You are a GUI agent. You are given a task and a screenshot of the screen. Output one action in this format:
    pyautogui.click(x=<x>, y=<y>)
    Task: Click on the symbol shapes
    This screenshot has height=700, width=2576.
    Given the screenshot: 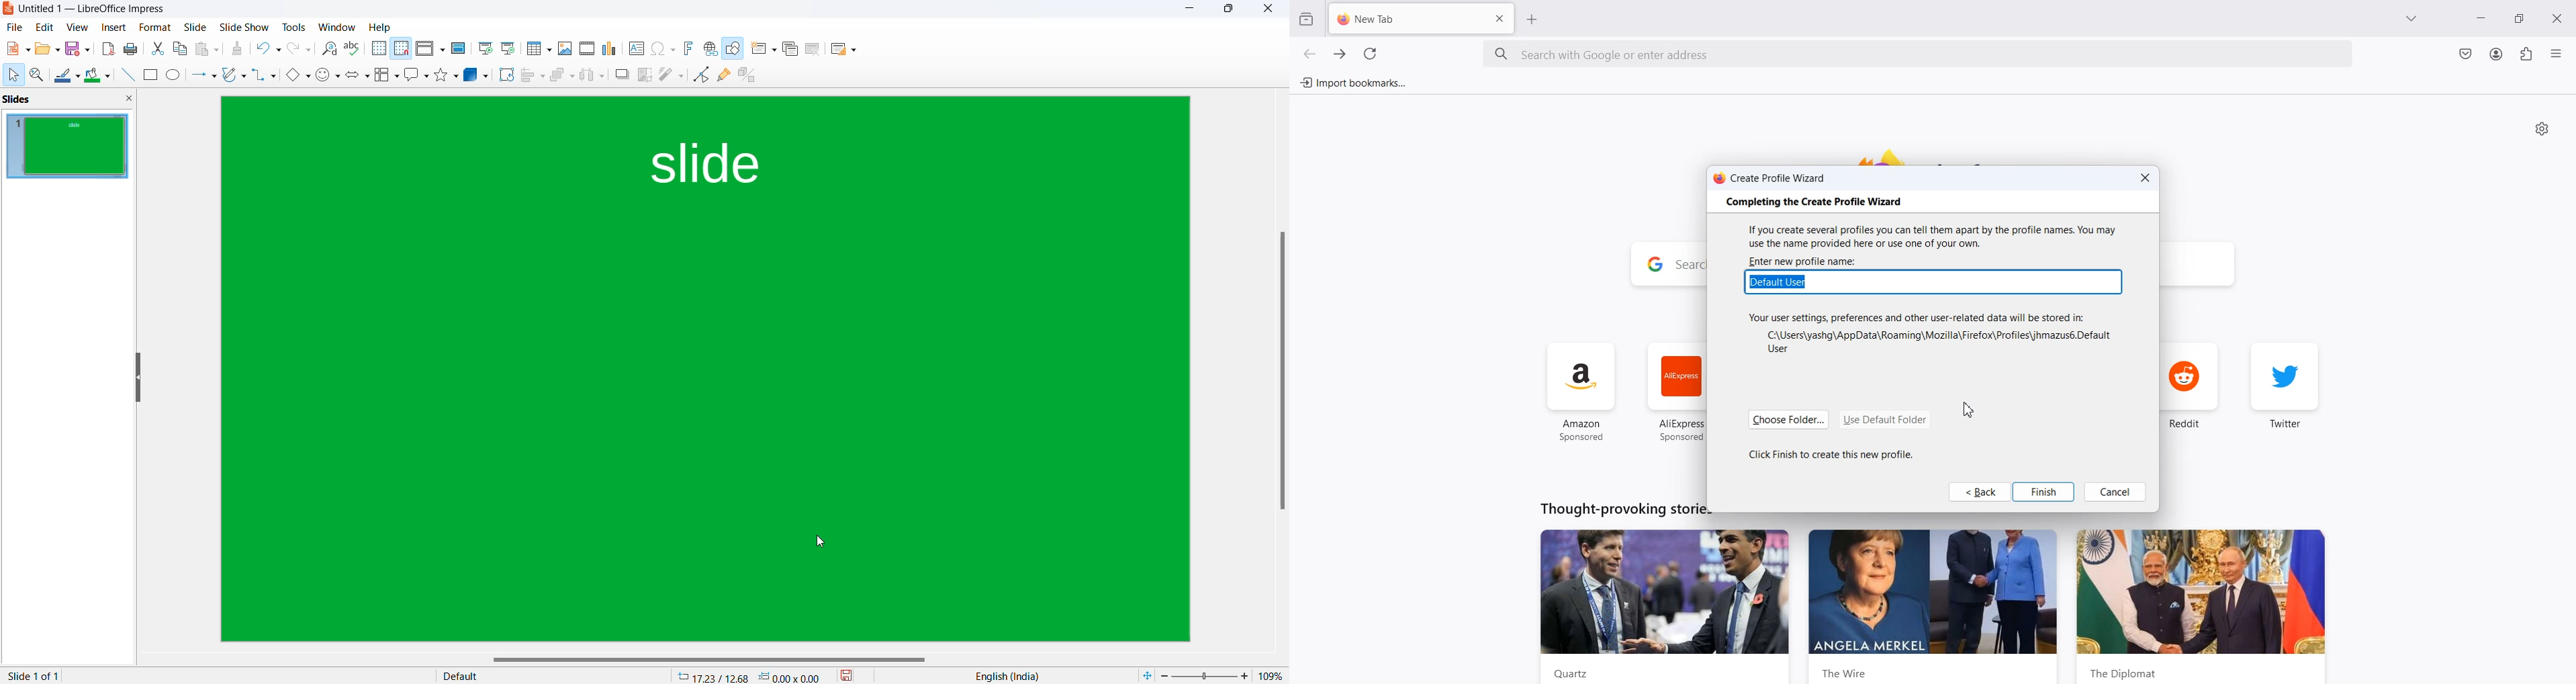 What is the action you would take?
    pyautogui.click(x=328, y=76)
    